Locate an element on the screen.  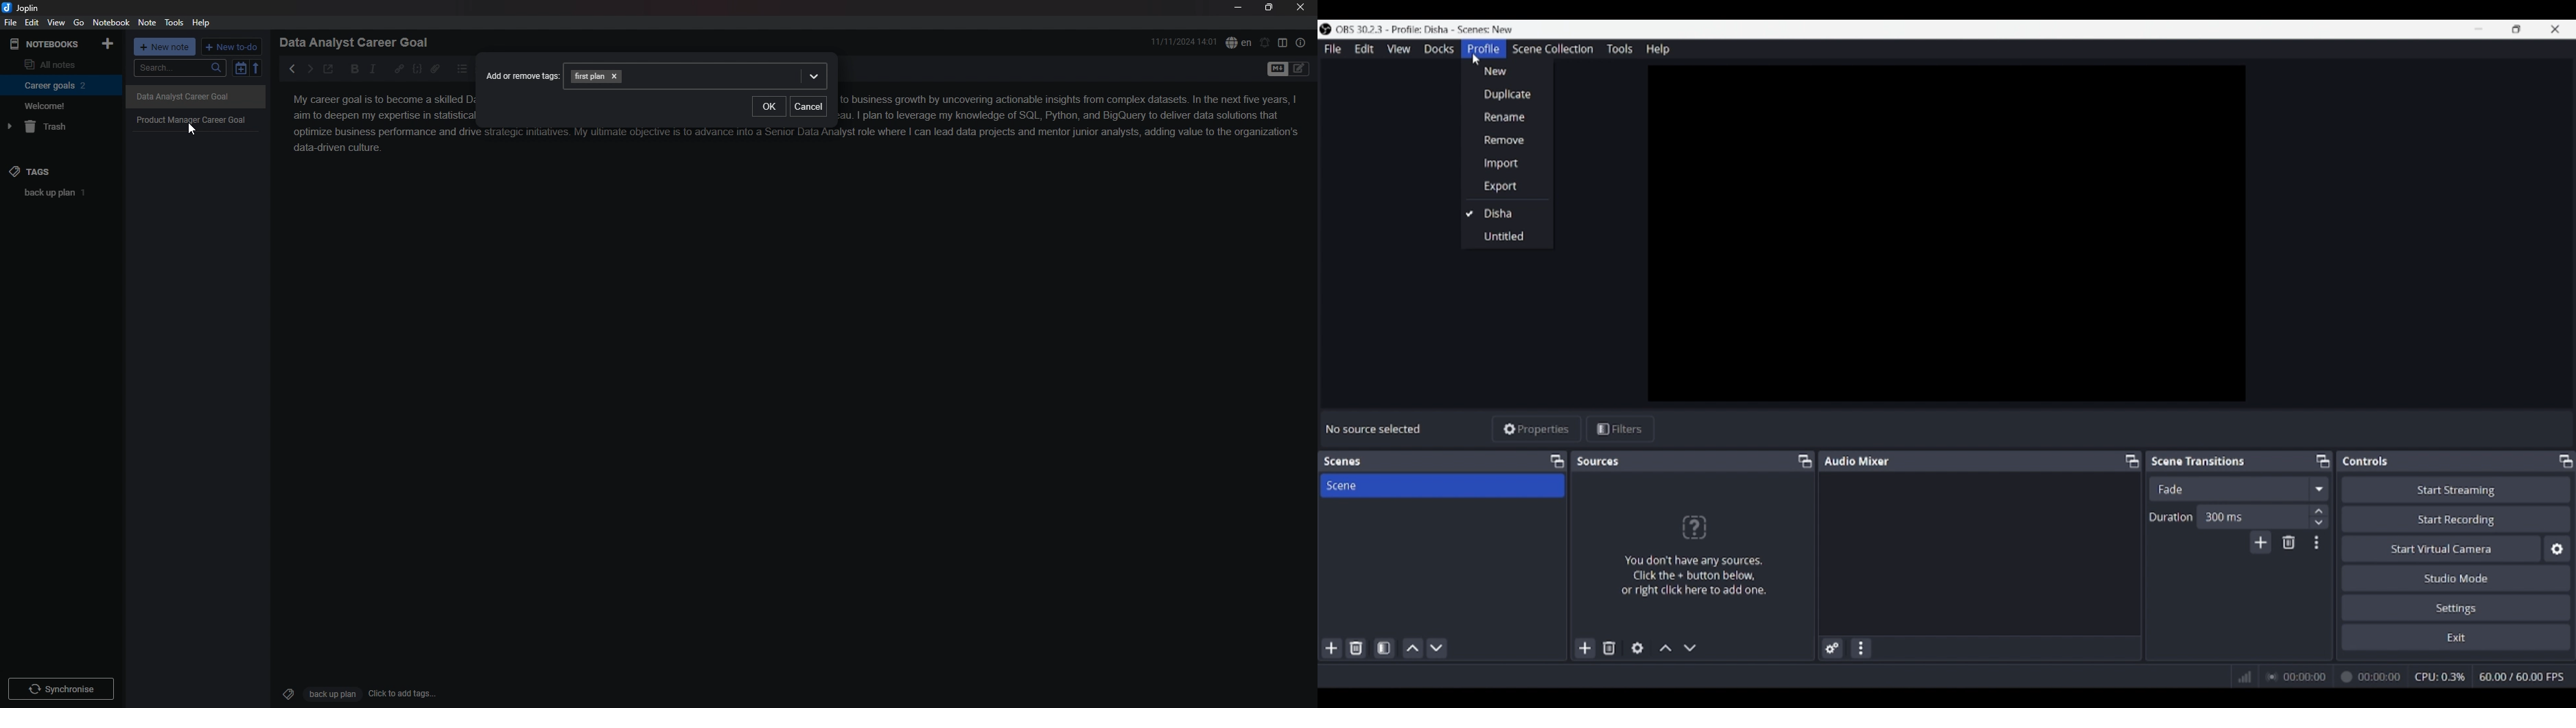
go is located at coordinates (79, 23).